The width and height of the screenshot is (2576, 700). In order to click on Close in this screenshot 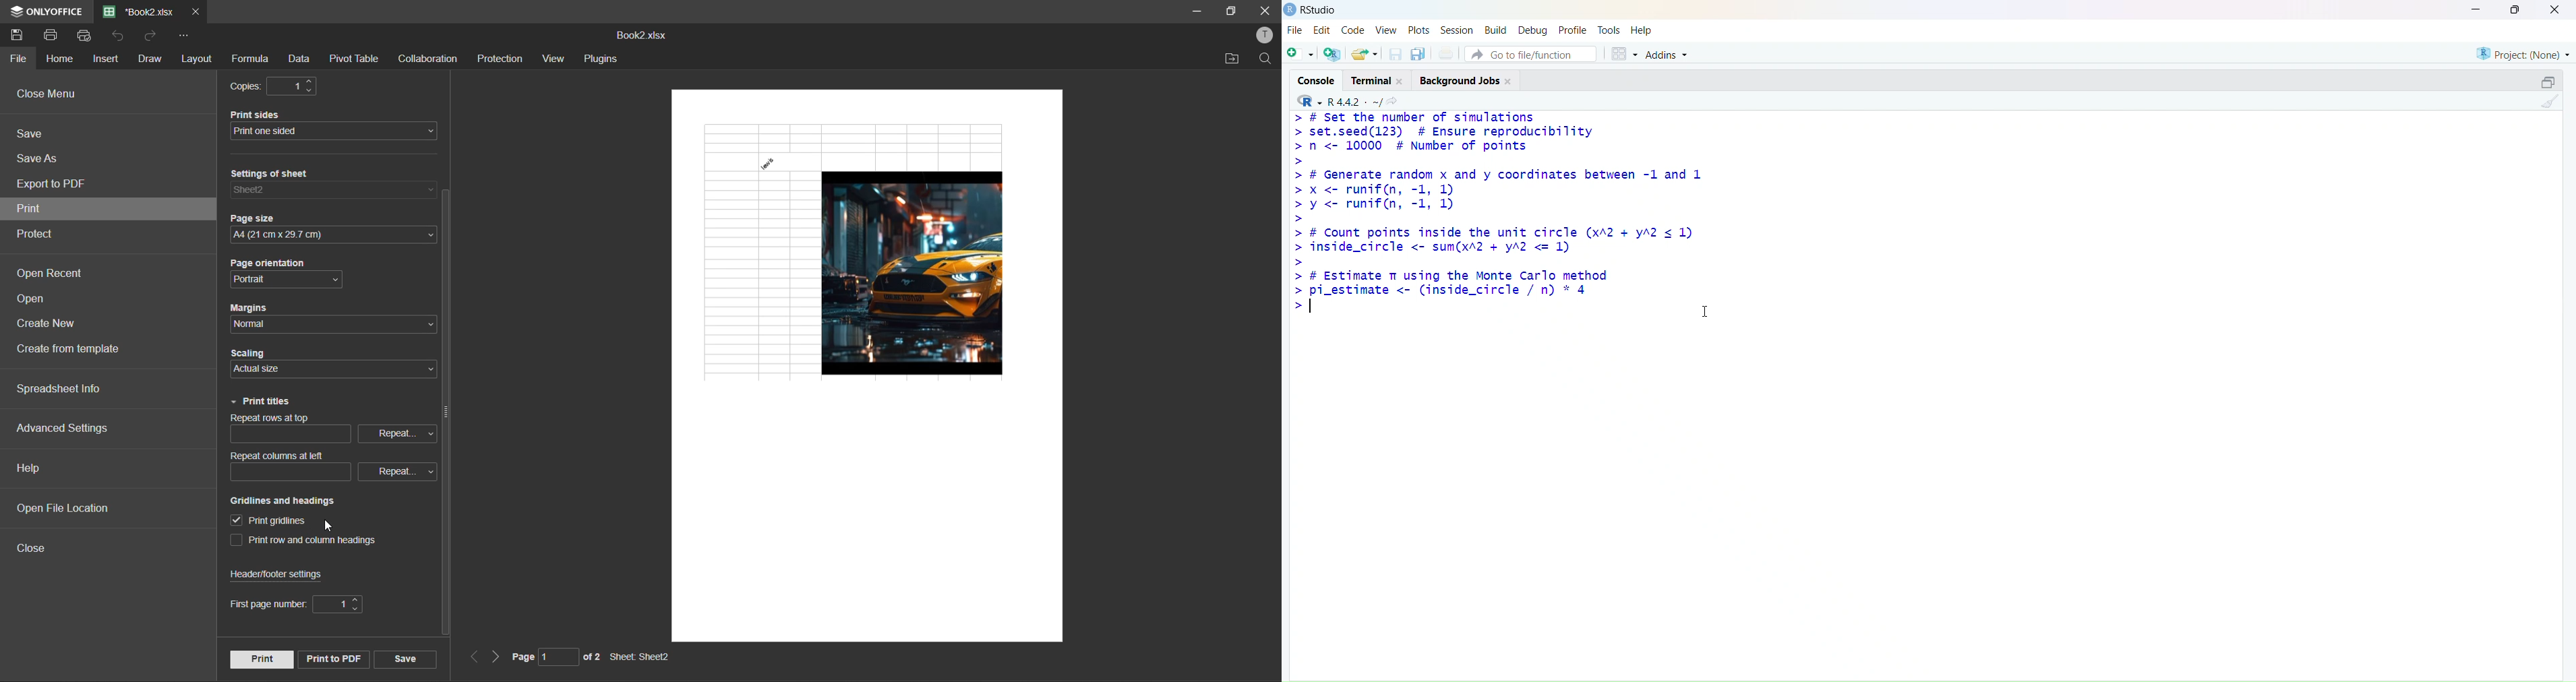, I will do `click(2554, 10)`.